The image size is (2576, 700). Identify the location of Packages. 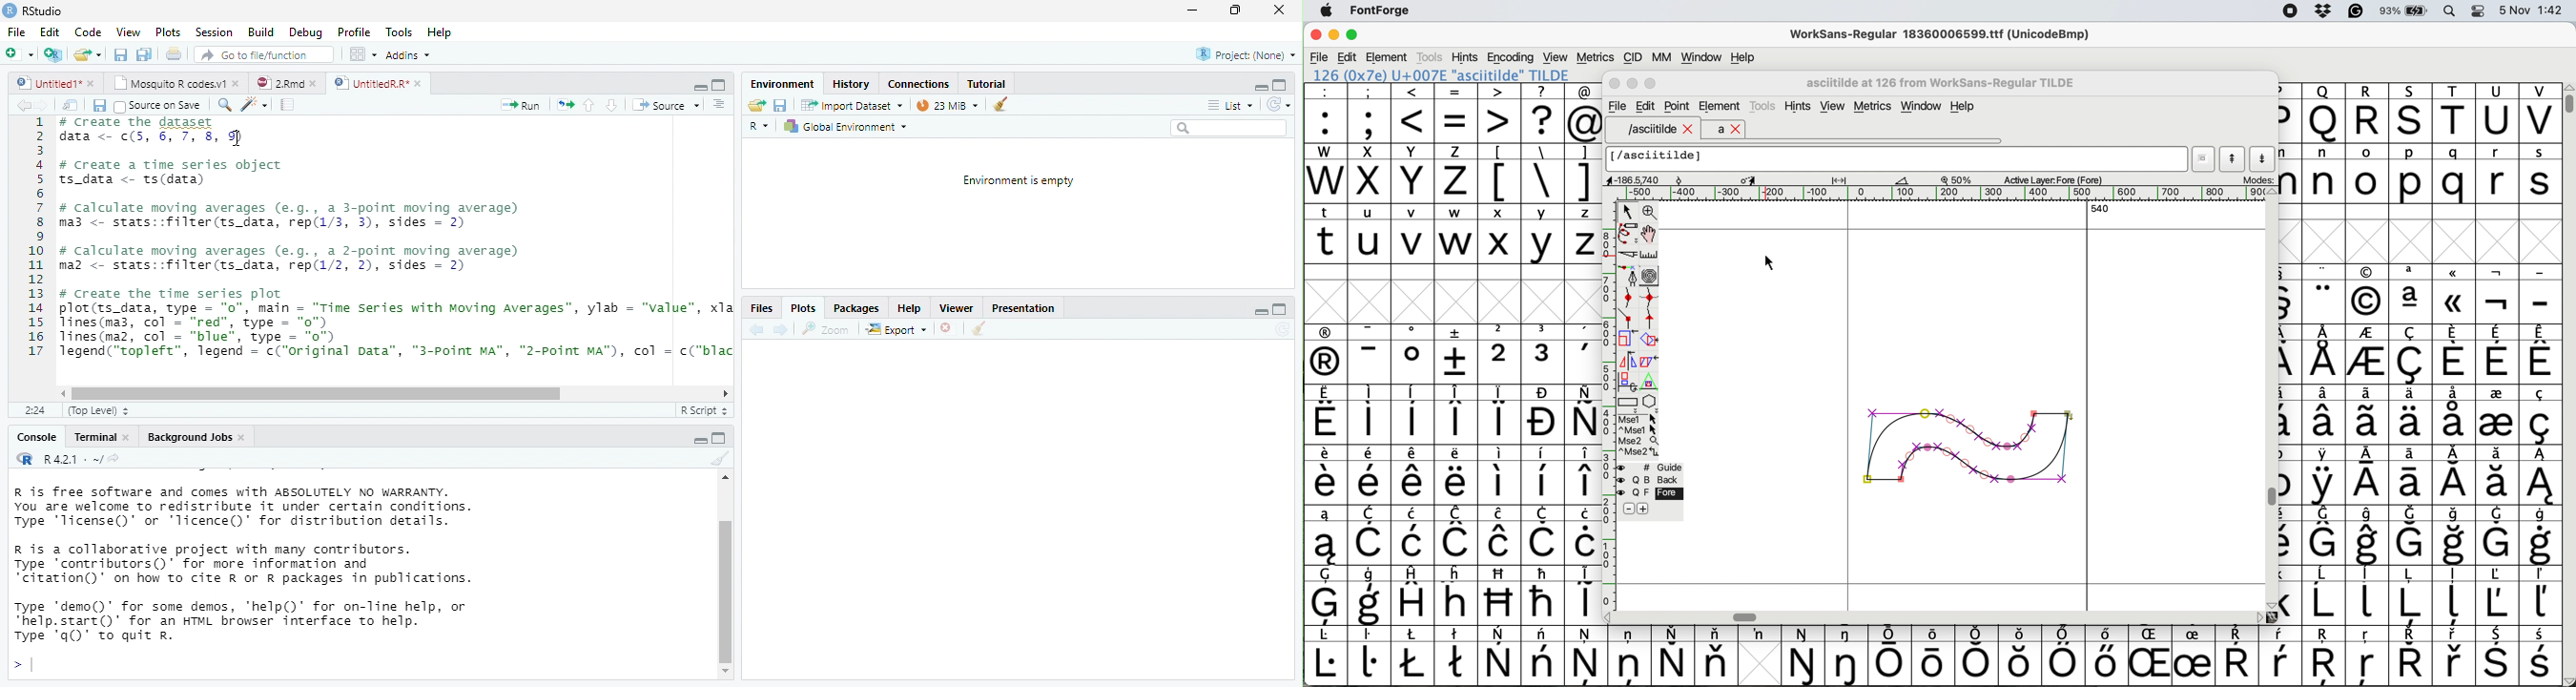
(856, 308).